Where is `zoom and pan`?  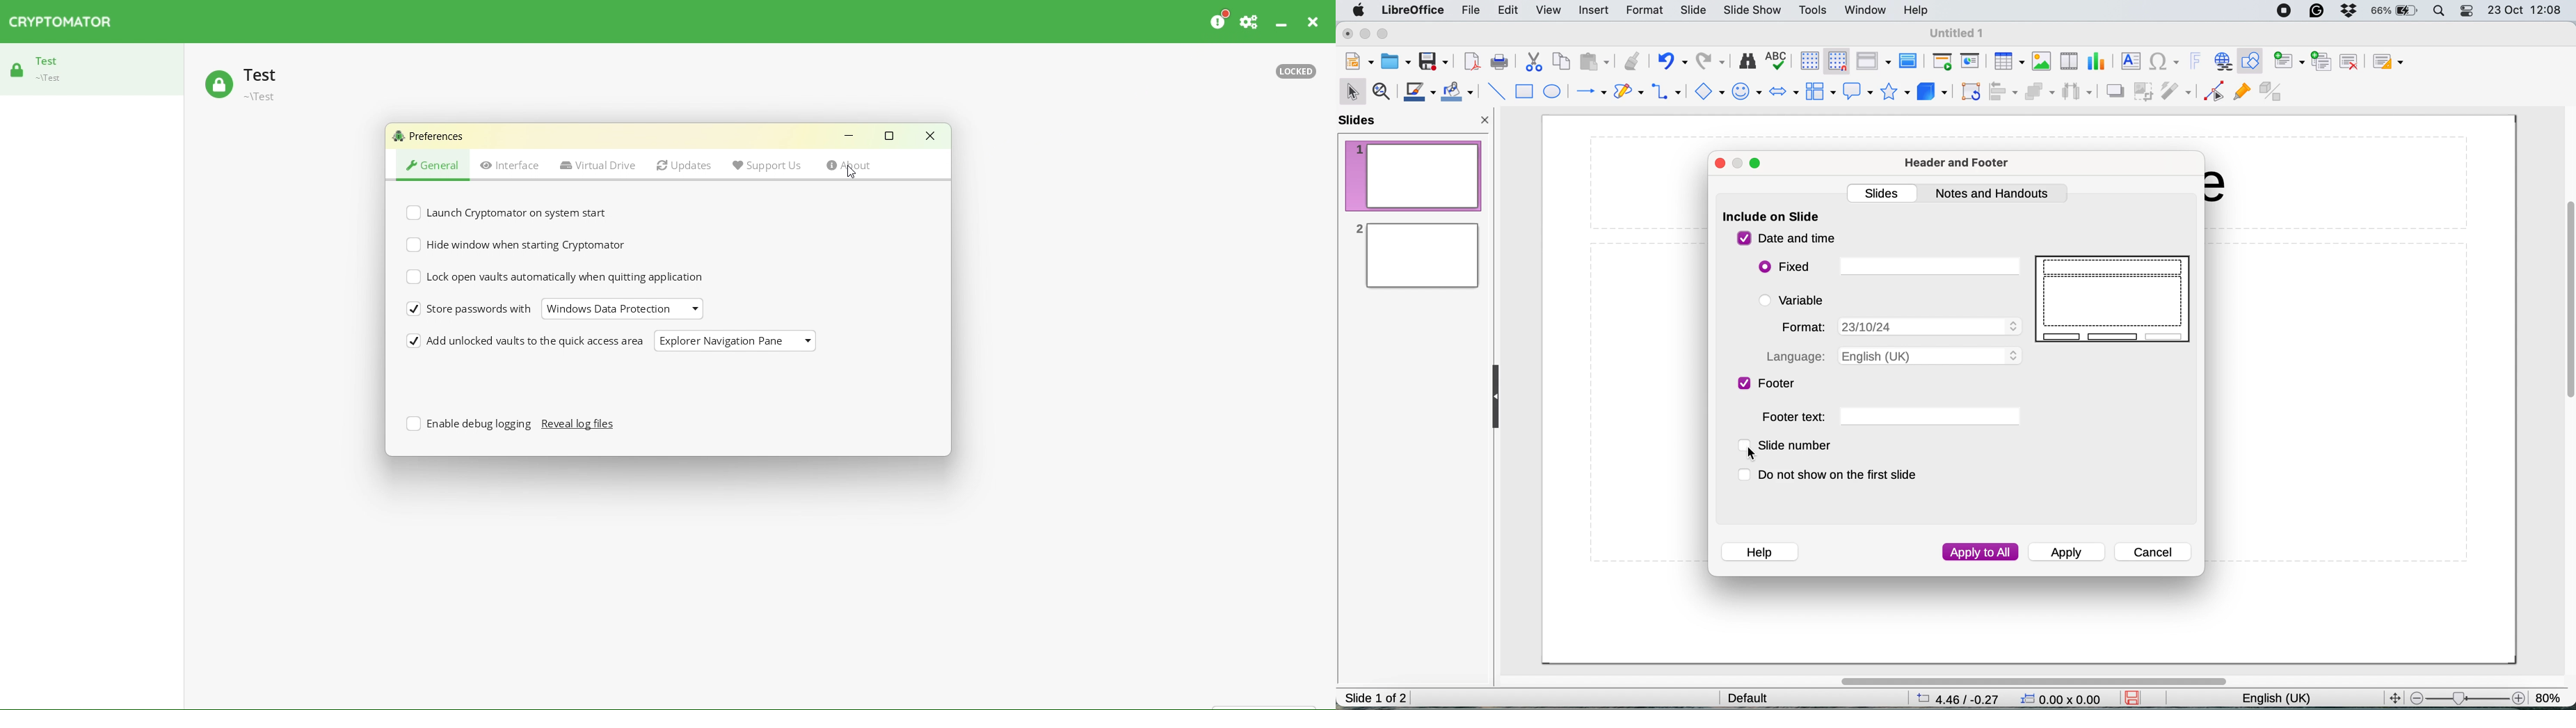 zoom and pan is located at coordinates (1383, 93).